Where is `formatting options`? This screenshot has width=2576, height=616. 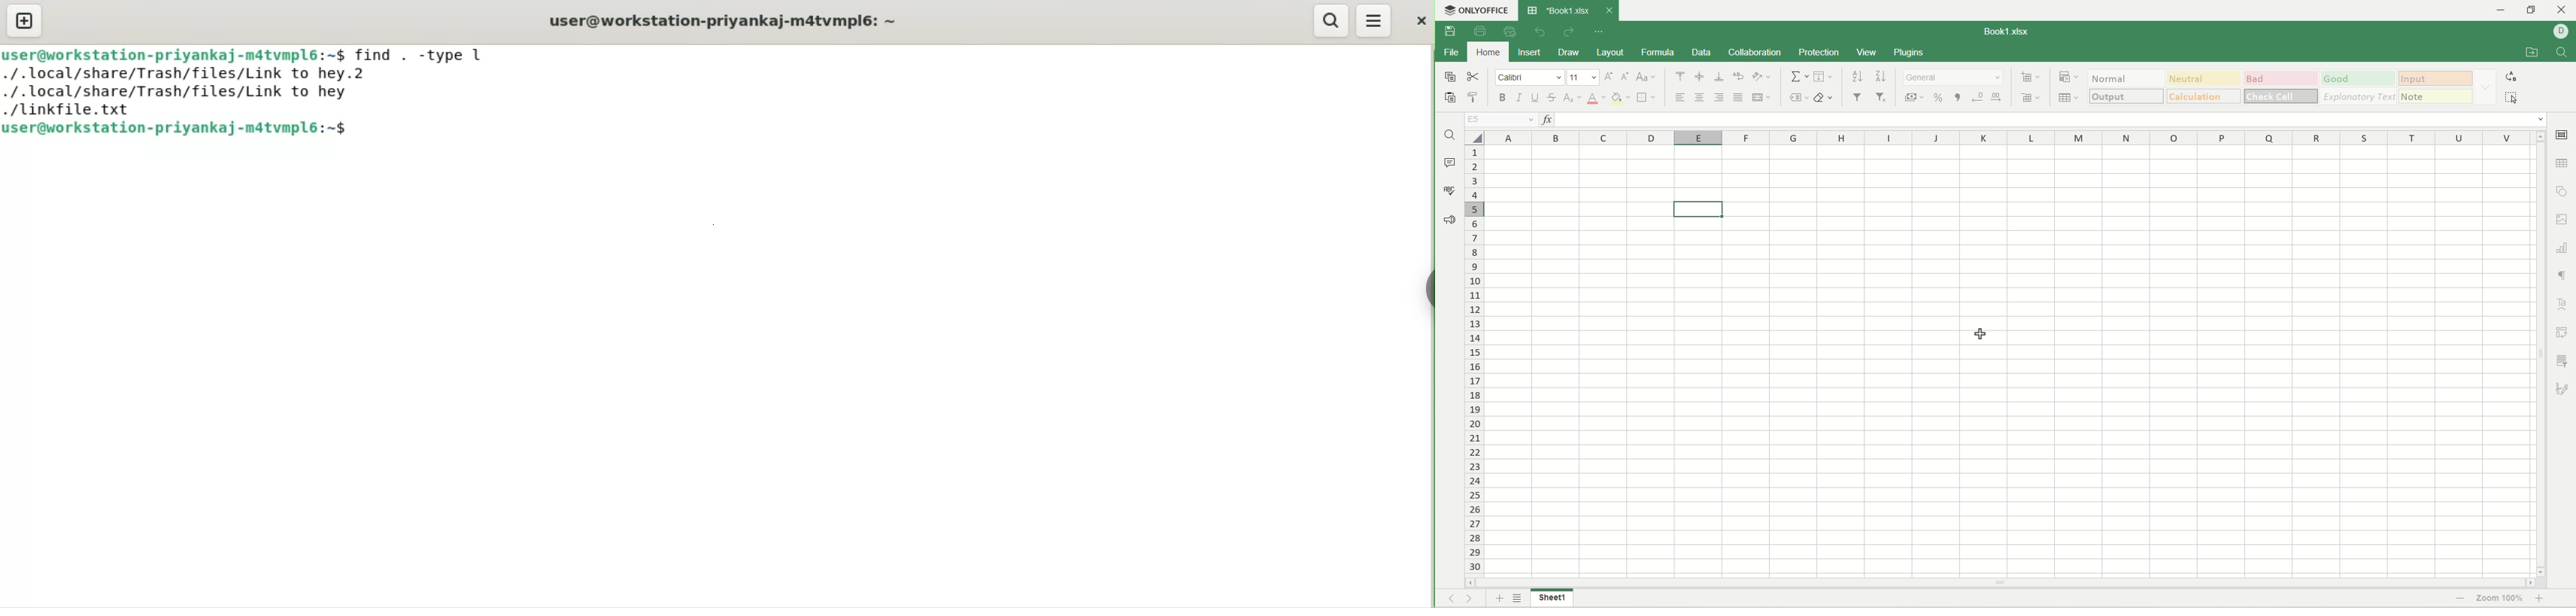 formatting options is located at coordinates (2487, 87).